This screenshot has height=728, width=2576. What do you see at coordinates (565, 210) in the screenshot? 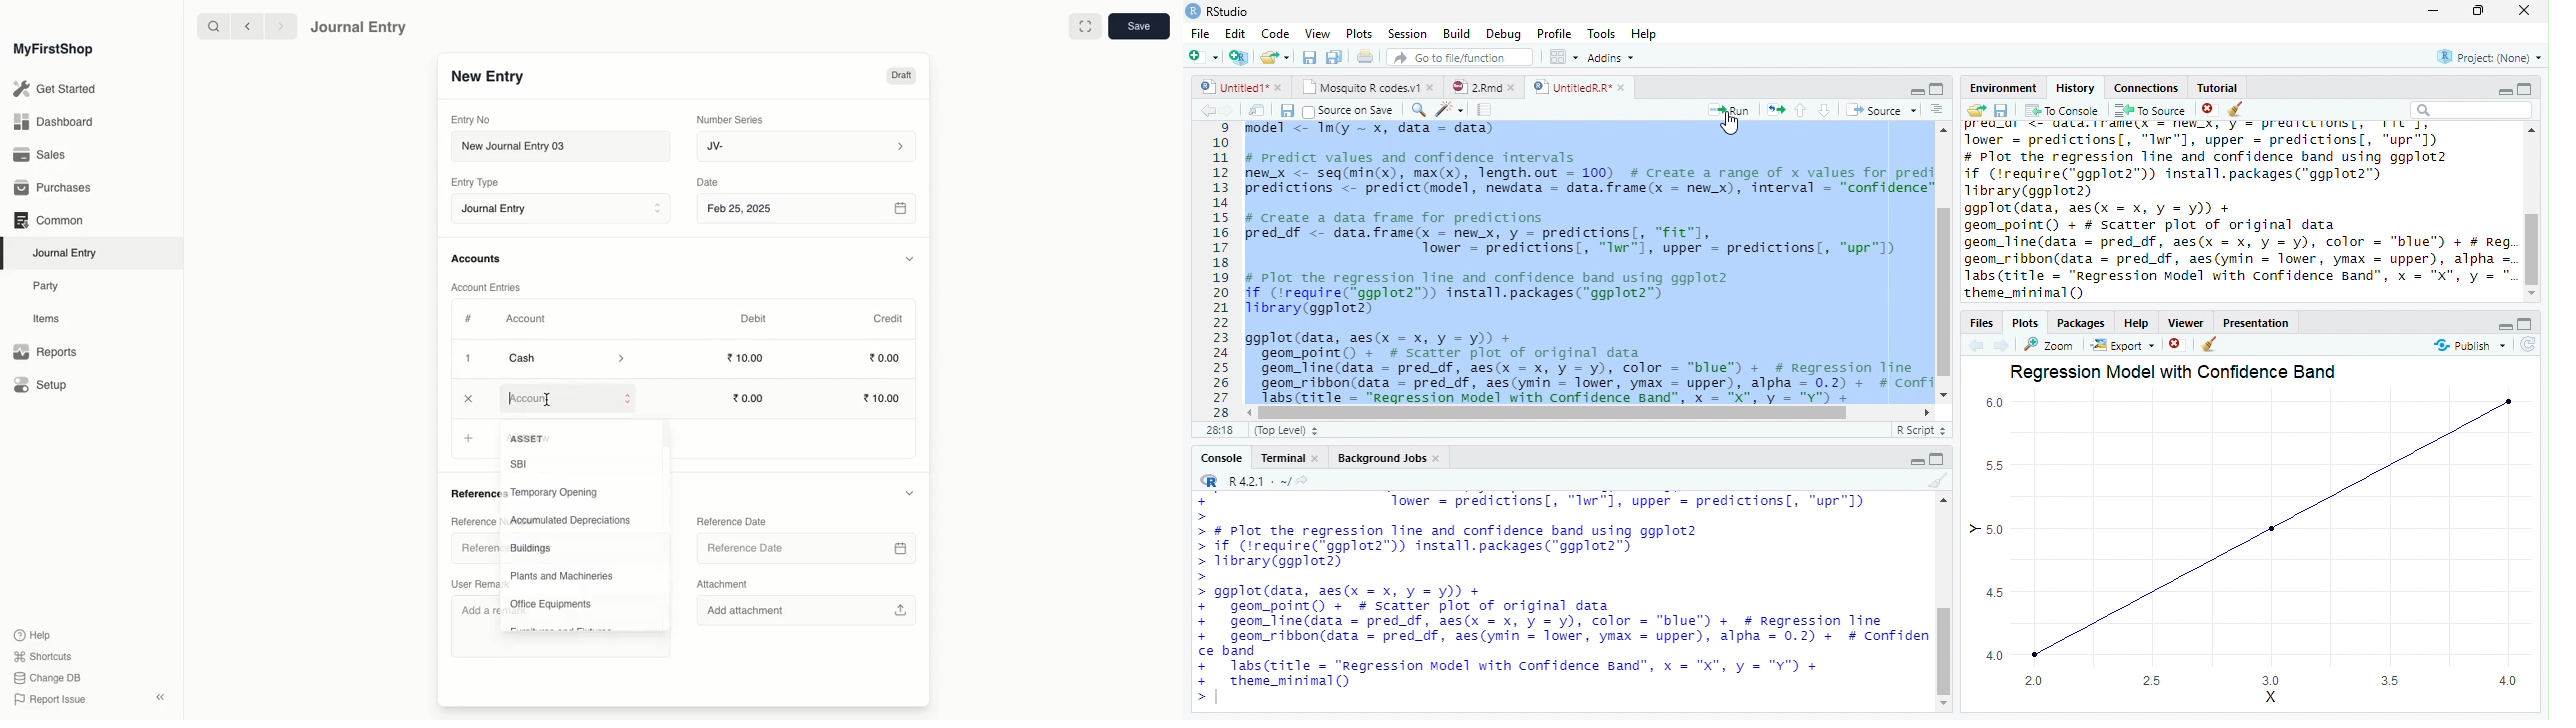
I see `Journal Entry` at bounding box center [565, 210].